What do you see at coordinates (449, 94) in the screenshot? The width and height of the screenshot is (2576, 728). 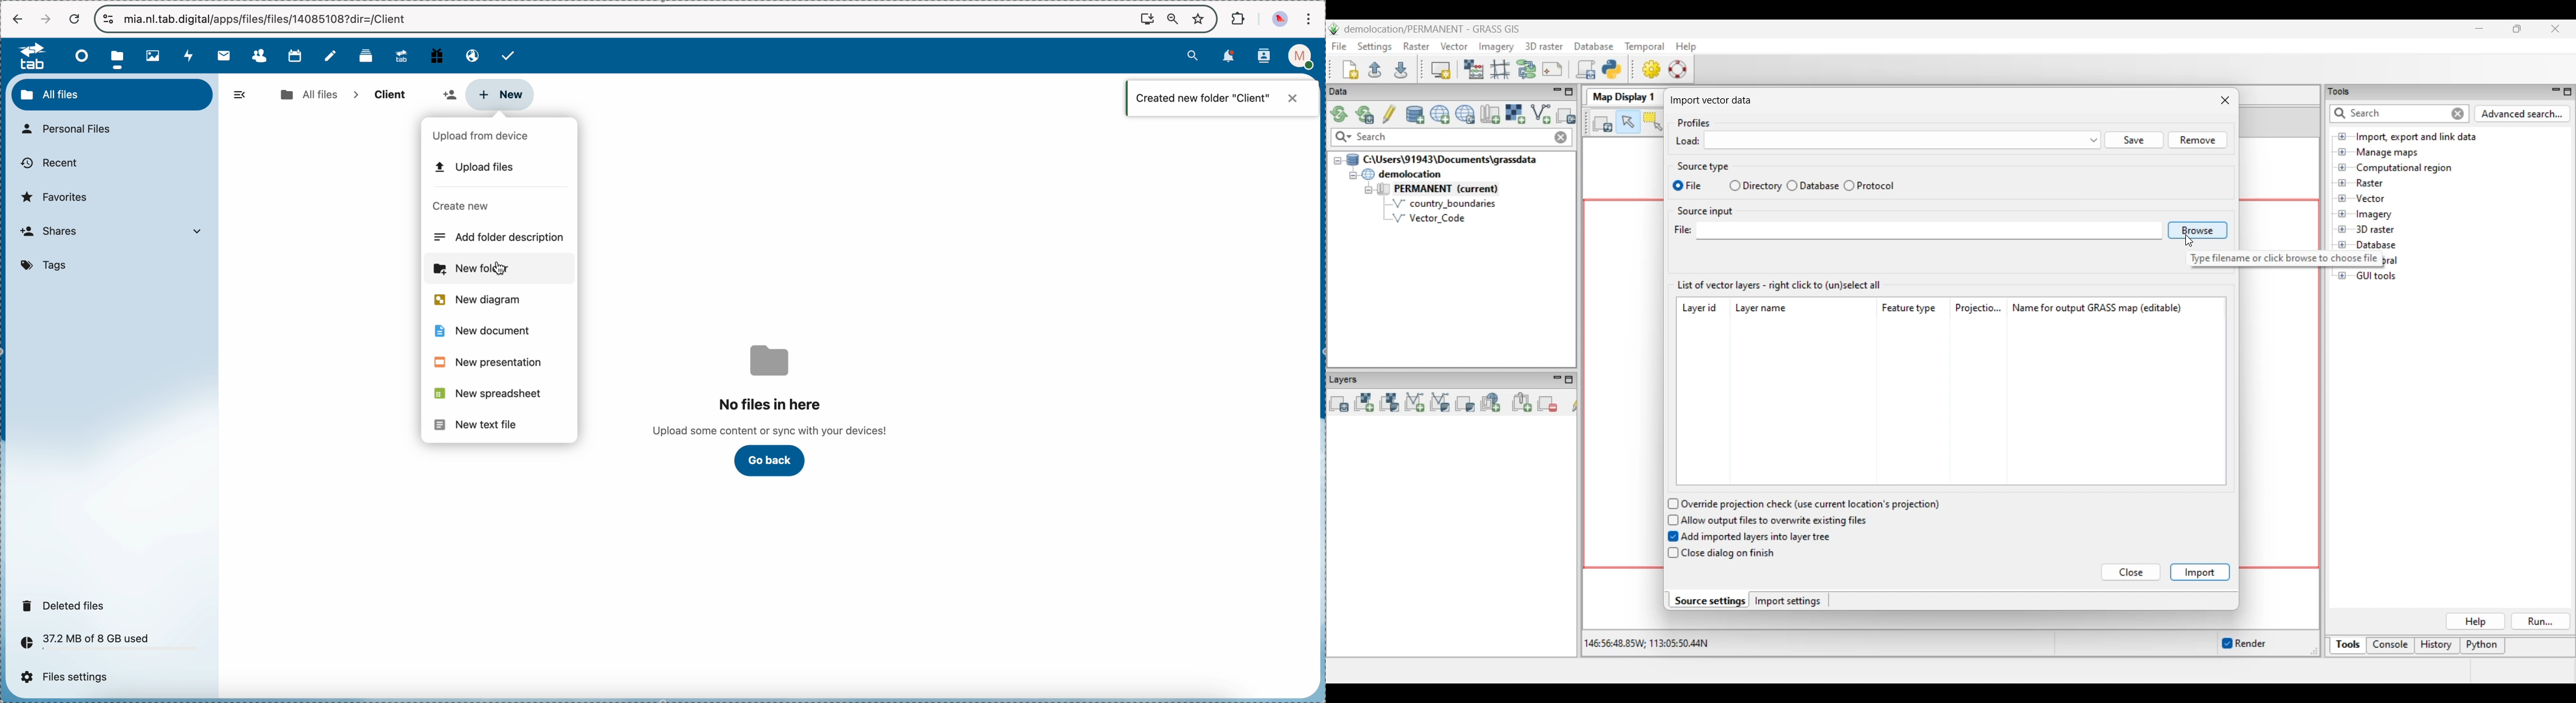 I see `share` at bounding box center [449, 94].